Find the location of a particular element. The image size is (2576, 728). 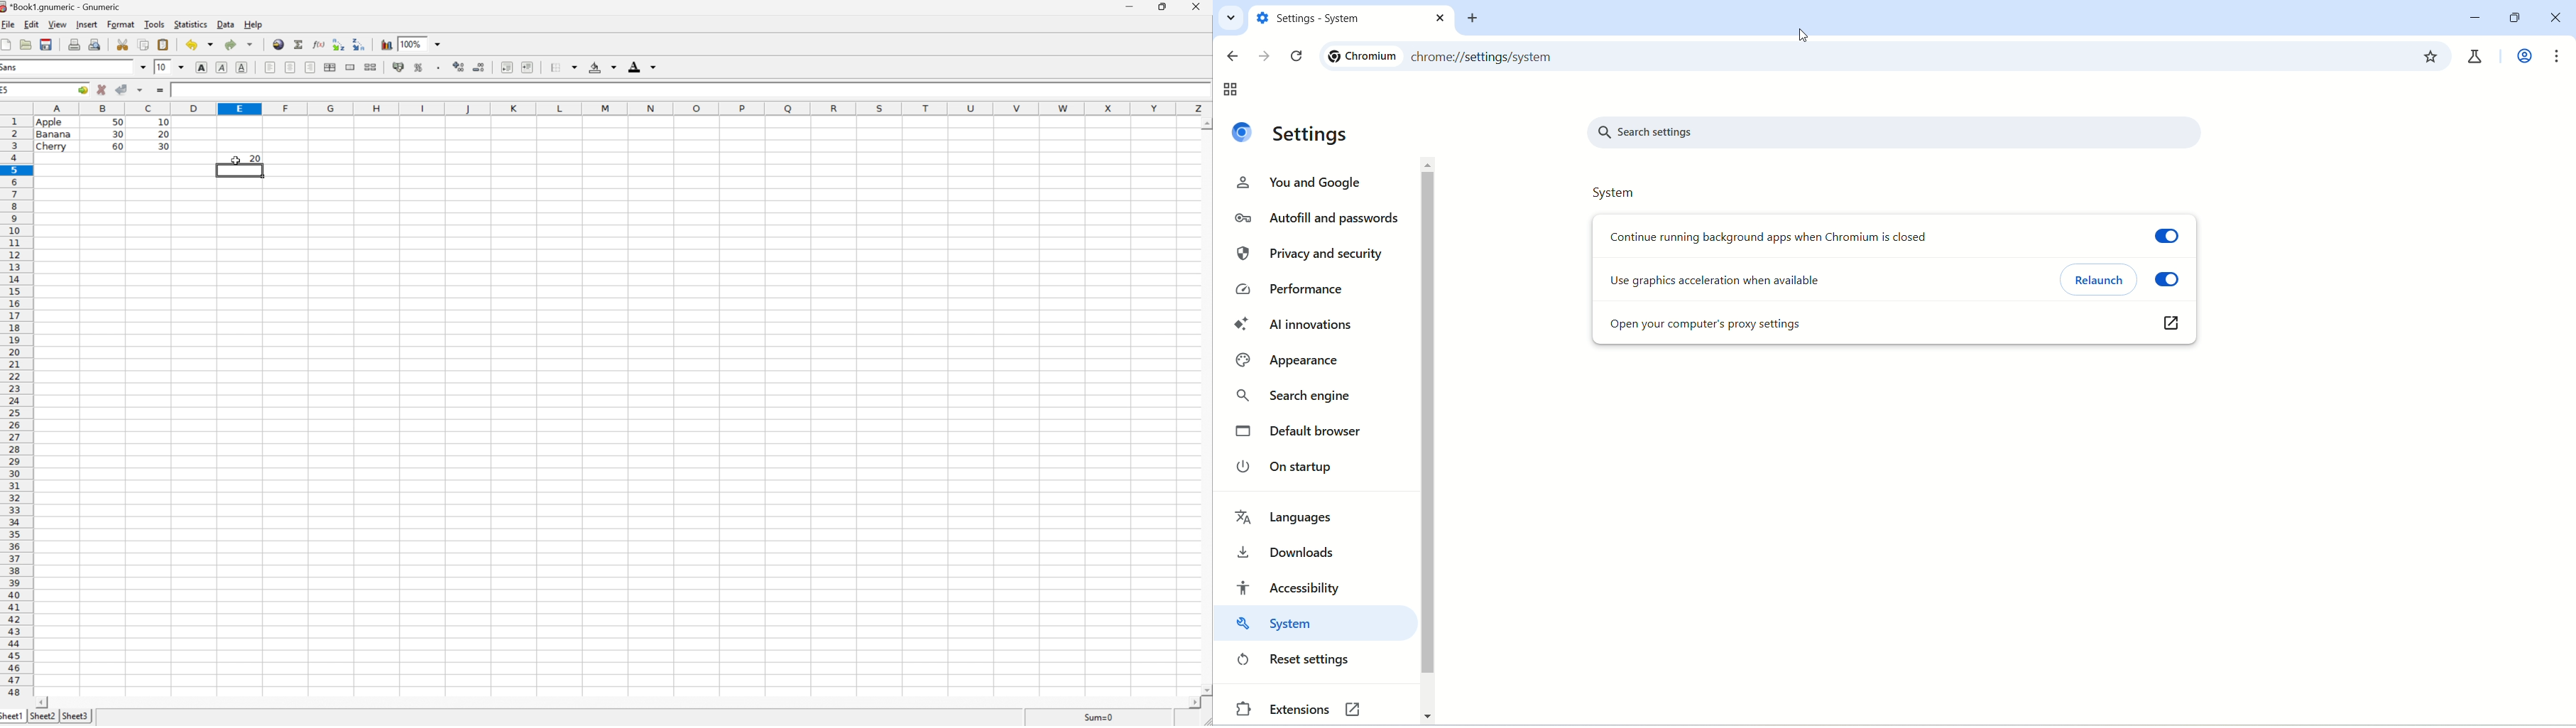

paste is located at coordinates (163, 43).